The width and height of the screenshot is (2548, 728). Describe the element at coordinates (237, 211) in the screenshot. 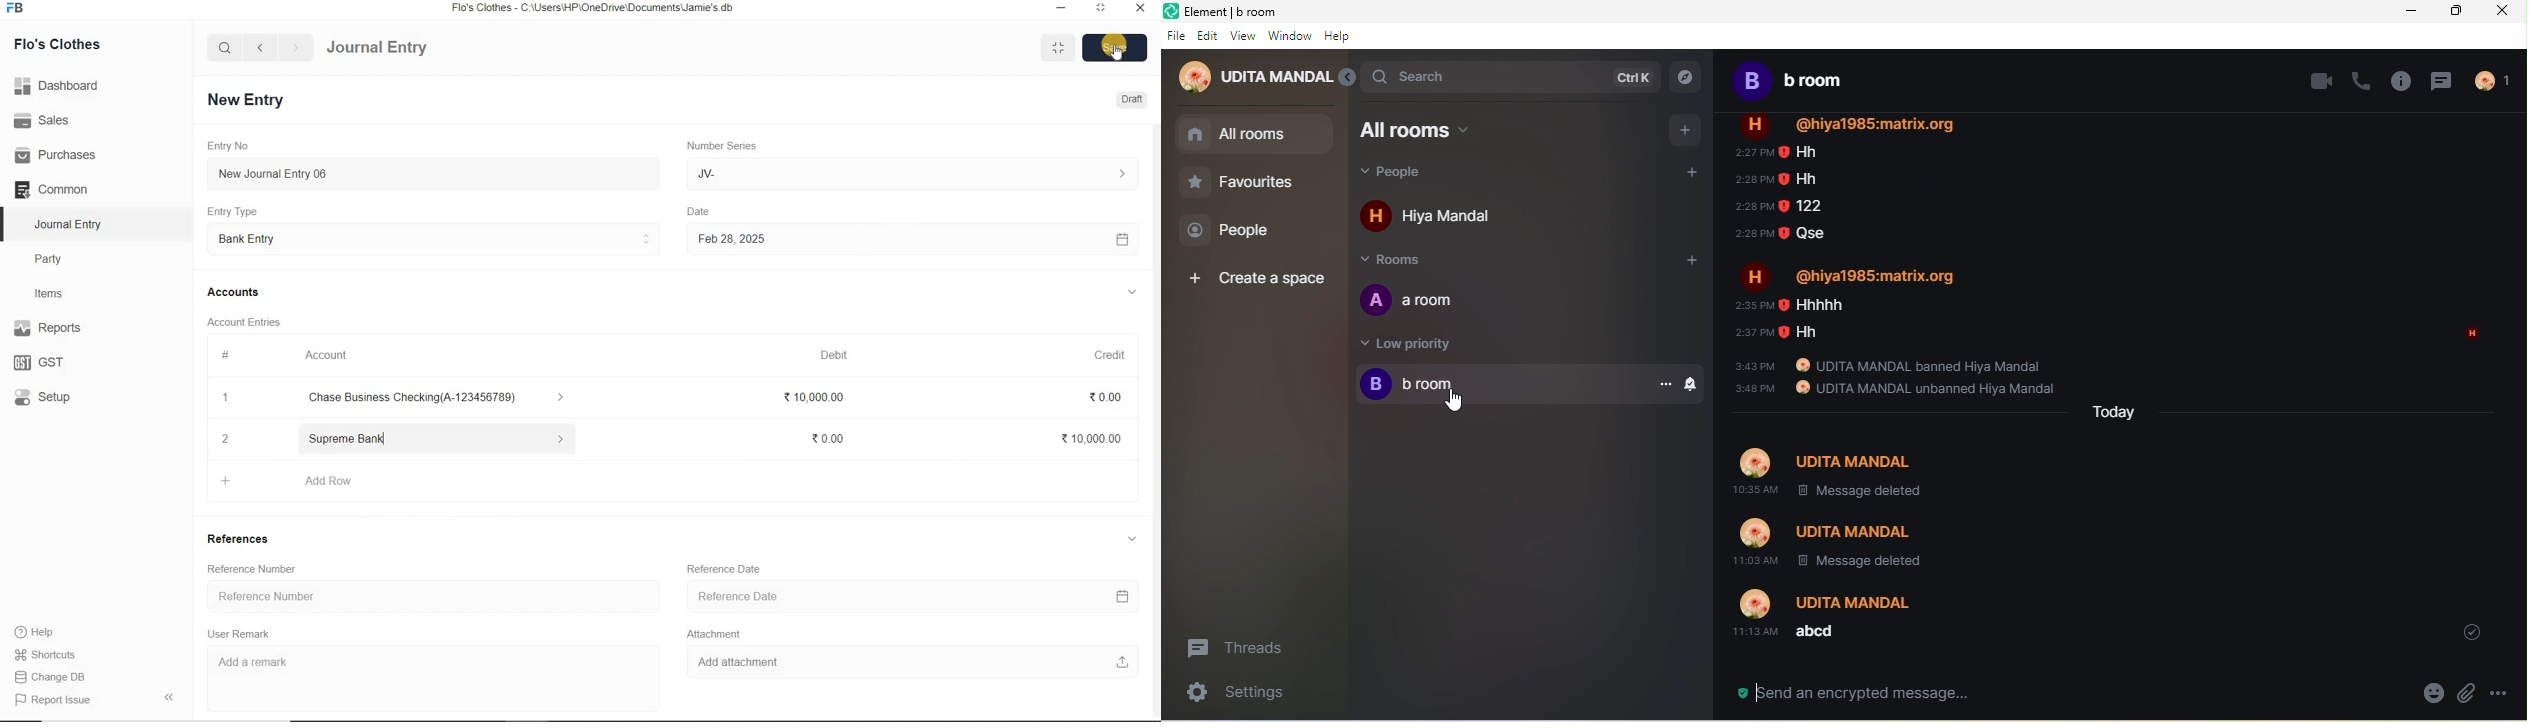

I see `Entry Type` at that location.